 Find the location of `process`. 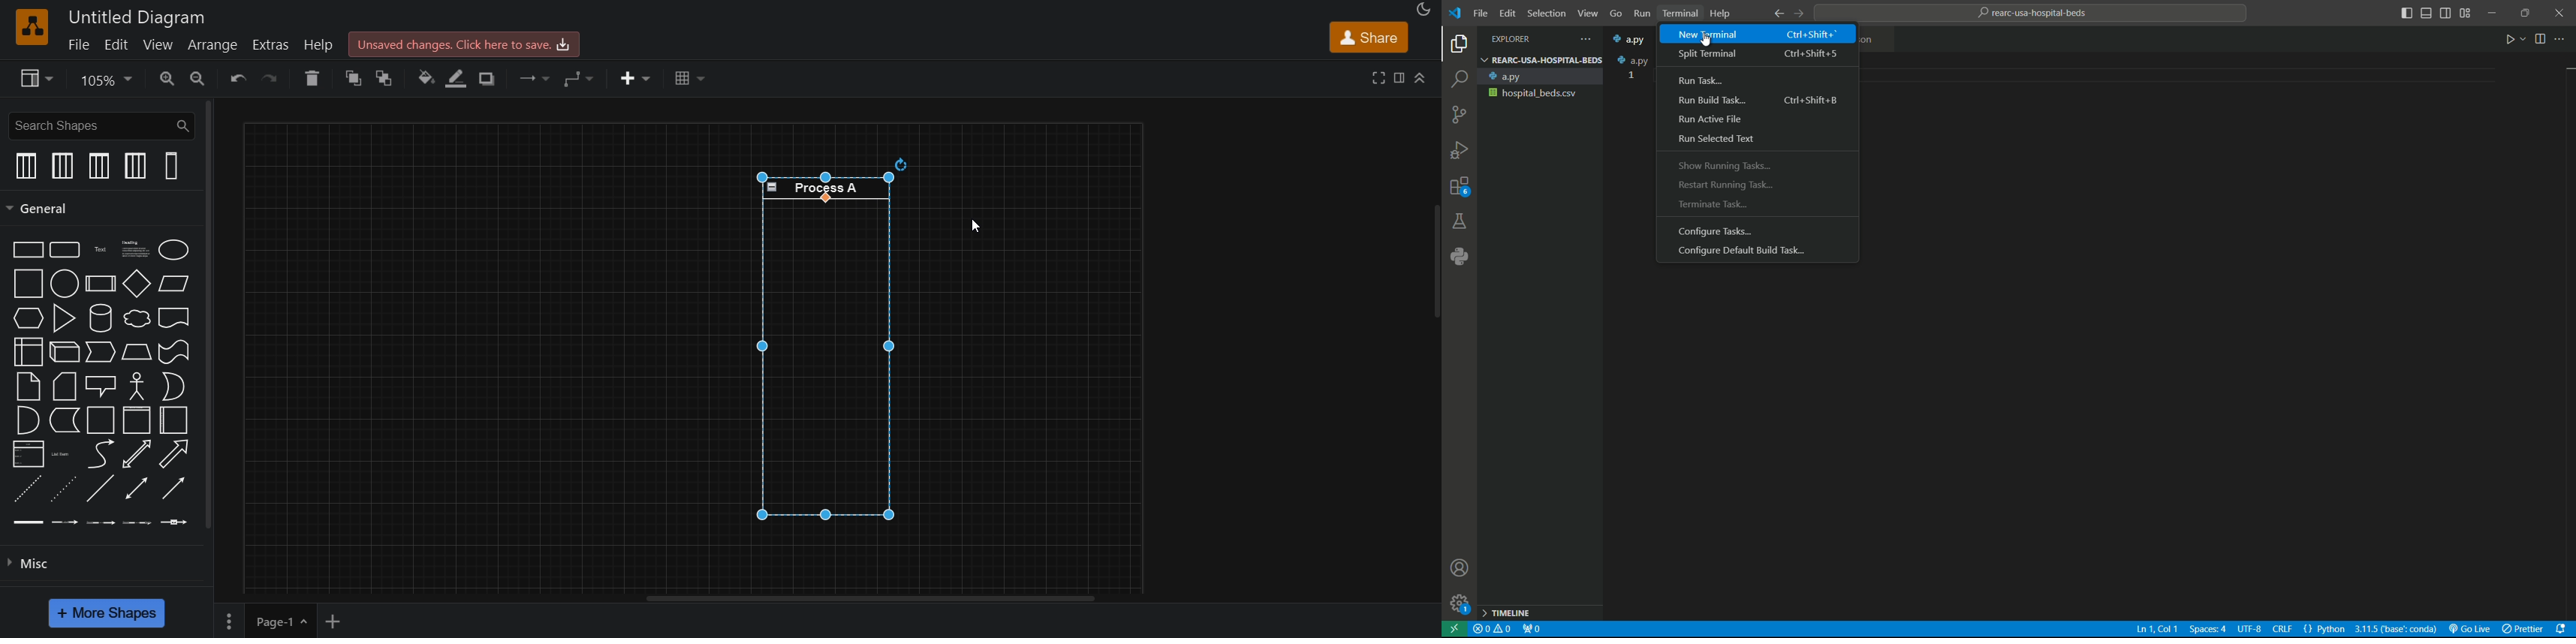

process is located at coordinates (101, 284).